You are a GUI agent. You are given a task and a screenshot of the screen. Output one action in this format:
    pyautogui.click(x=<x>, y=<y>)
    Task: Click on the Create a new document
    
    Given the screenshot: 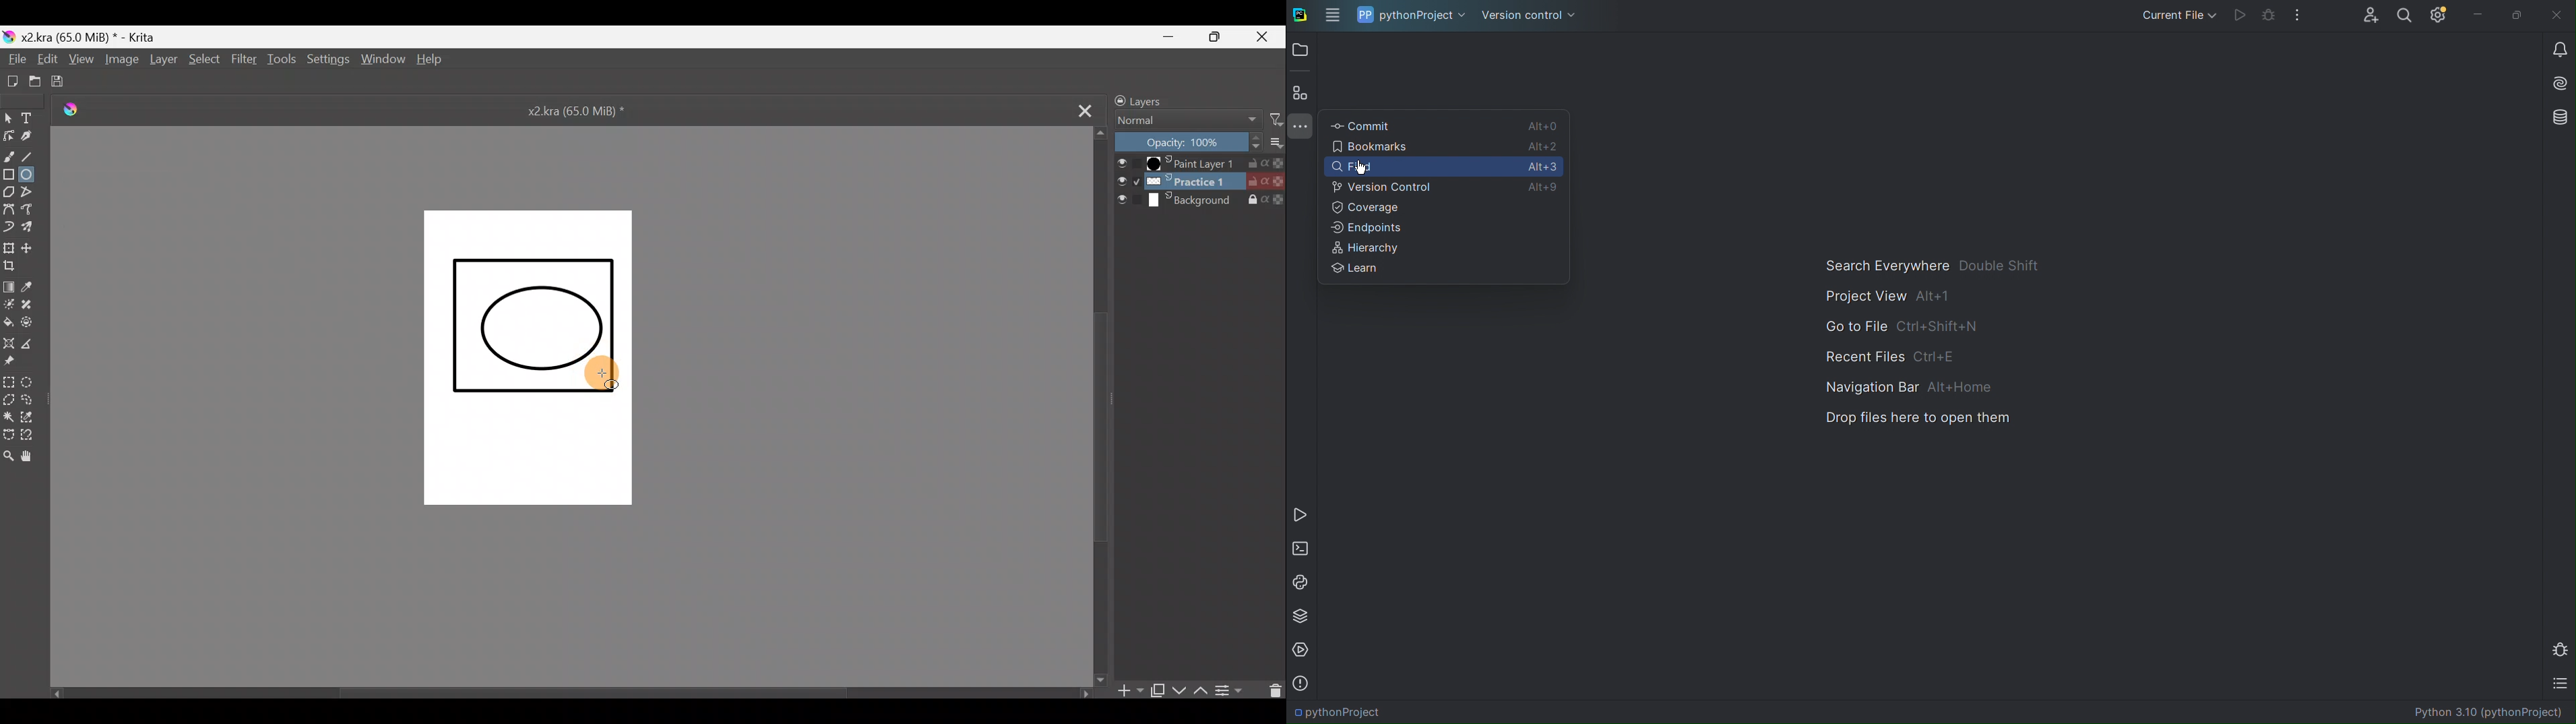 What is the action you would take?
    pyautogui.click(x=12, y=78)
    